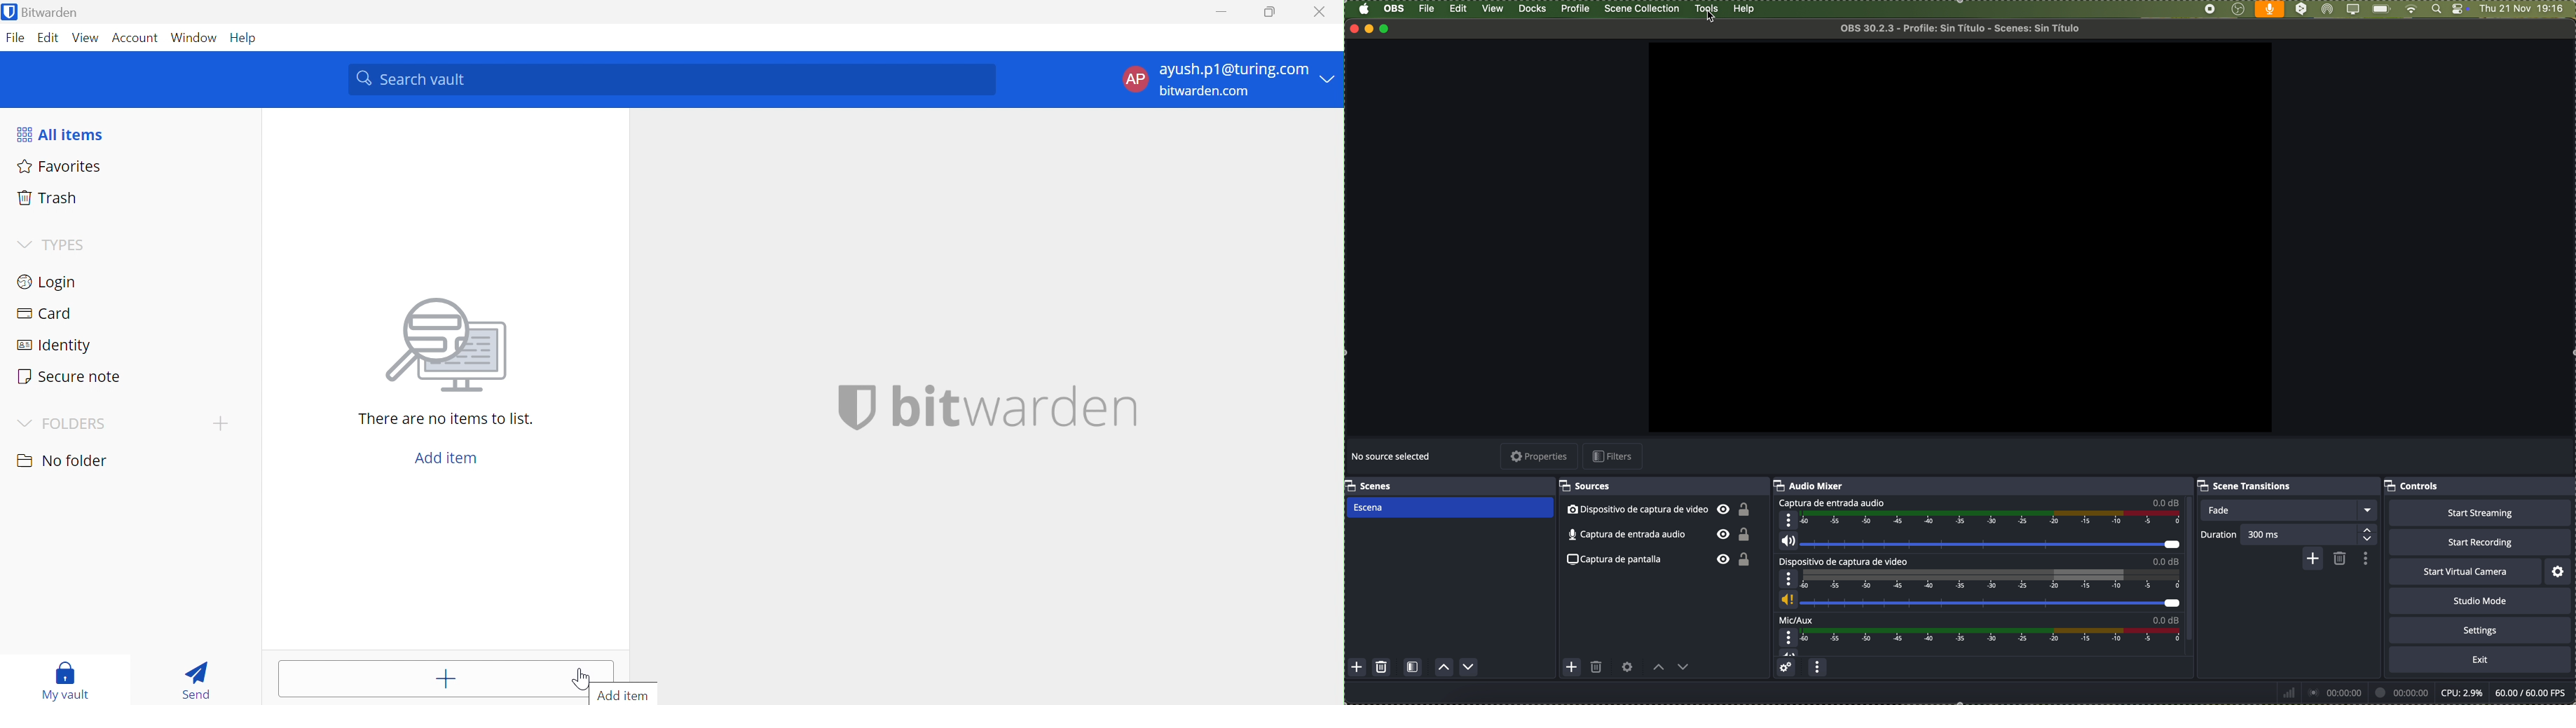 The image size is (2576, 728). What do you see at coordinates (50, 344) in the screenshot?
I see `Identity` at bounding box center [50, 344].